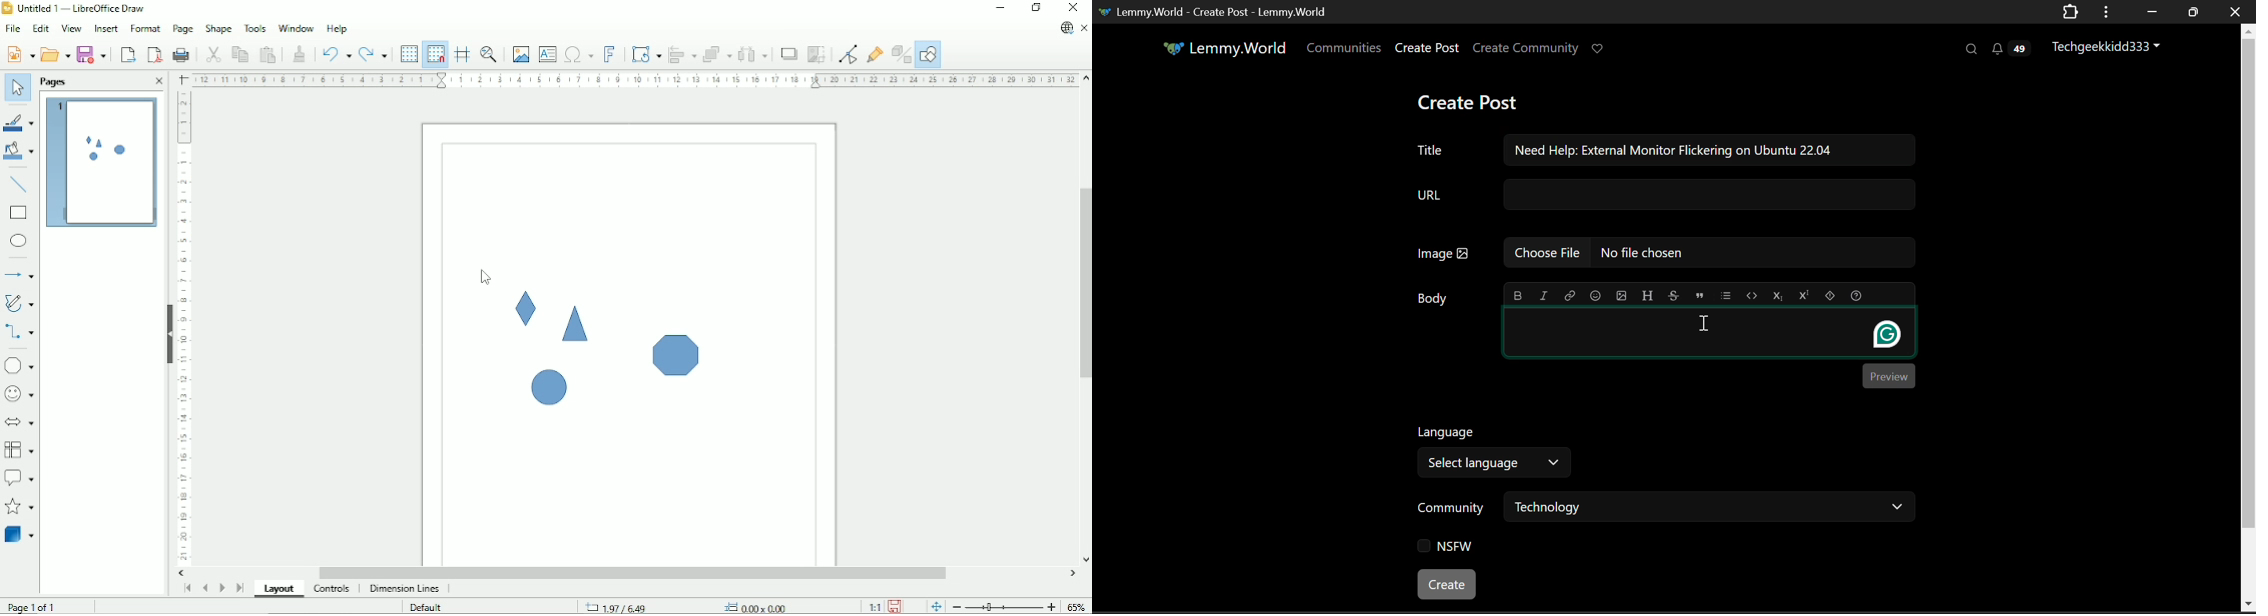 Image resolution: width=2268 pixels, height=616 pixels. I want to click on Superscript, so click(1805, 297).